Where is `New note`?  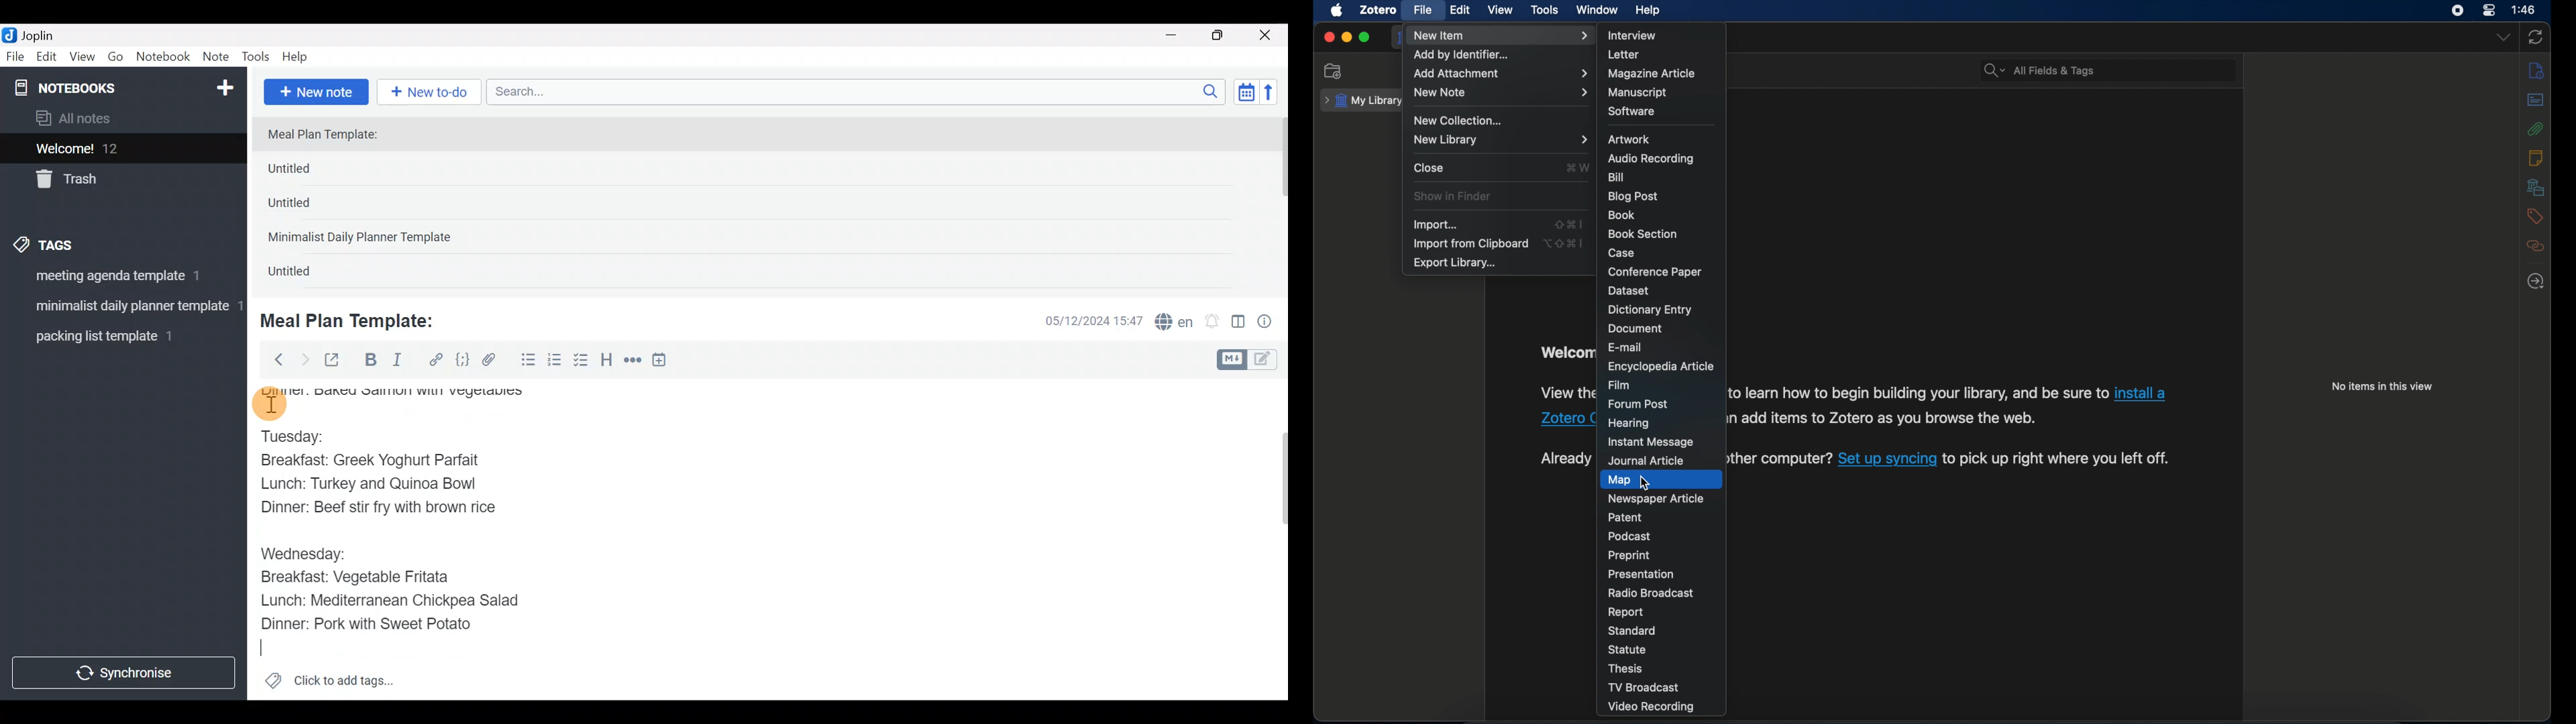
New note is located at coordinates (315, 90).